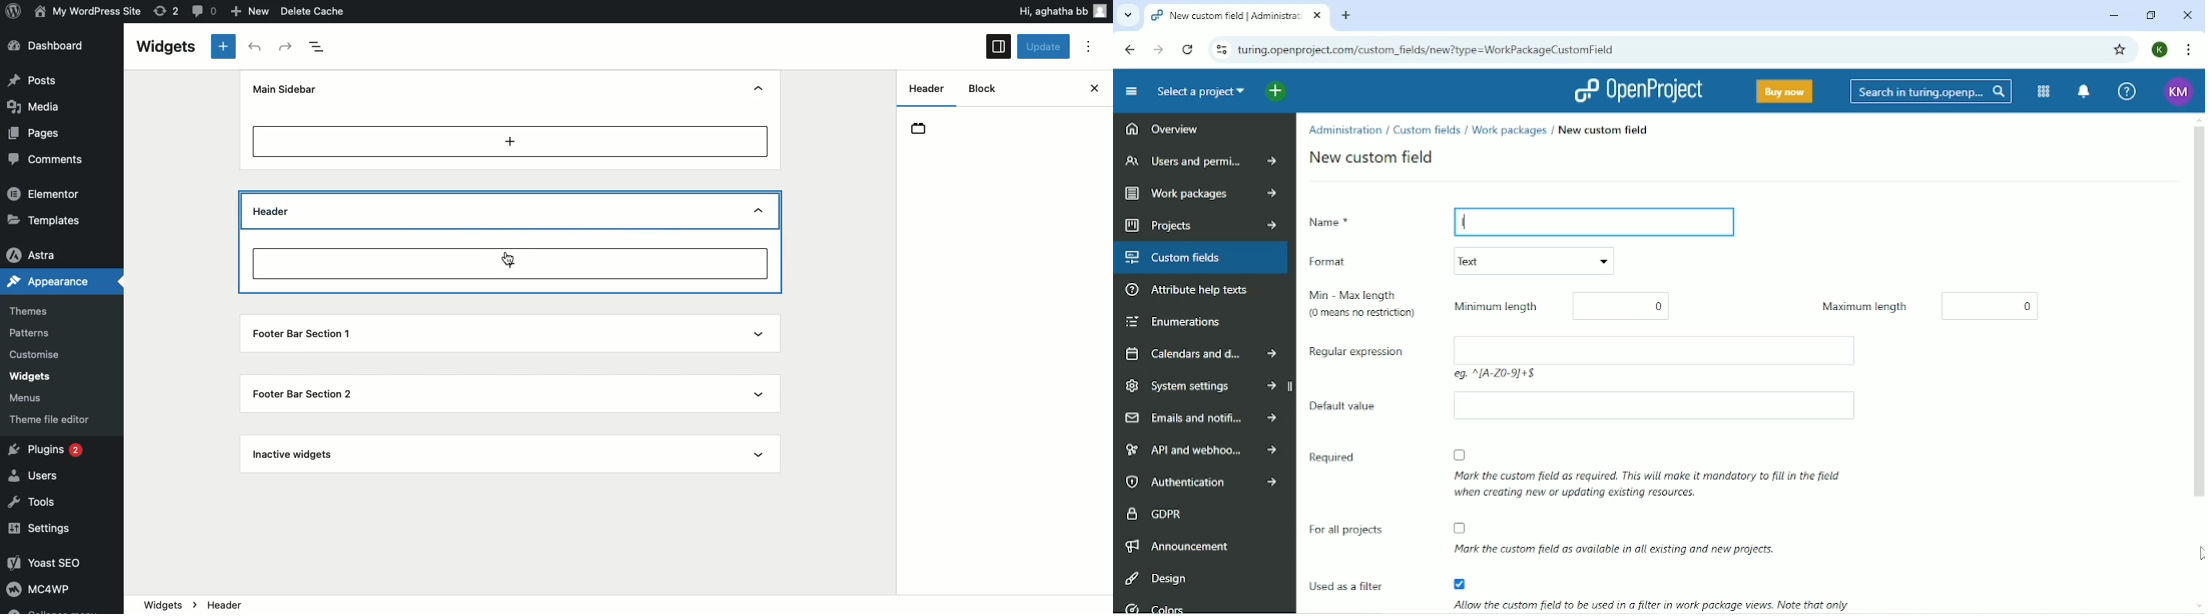 This screenshot has height=616, width=2212. Describe the element at coordinates (926, 87) in the screenshot. I see `Header` at that location.